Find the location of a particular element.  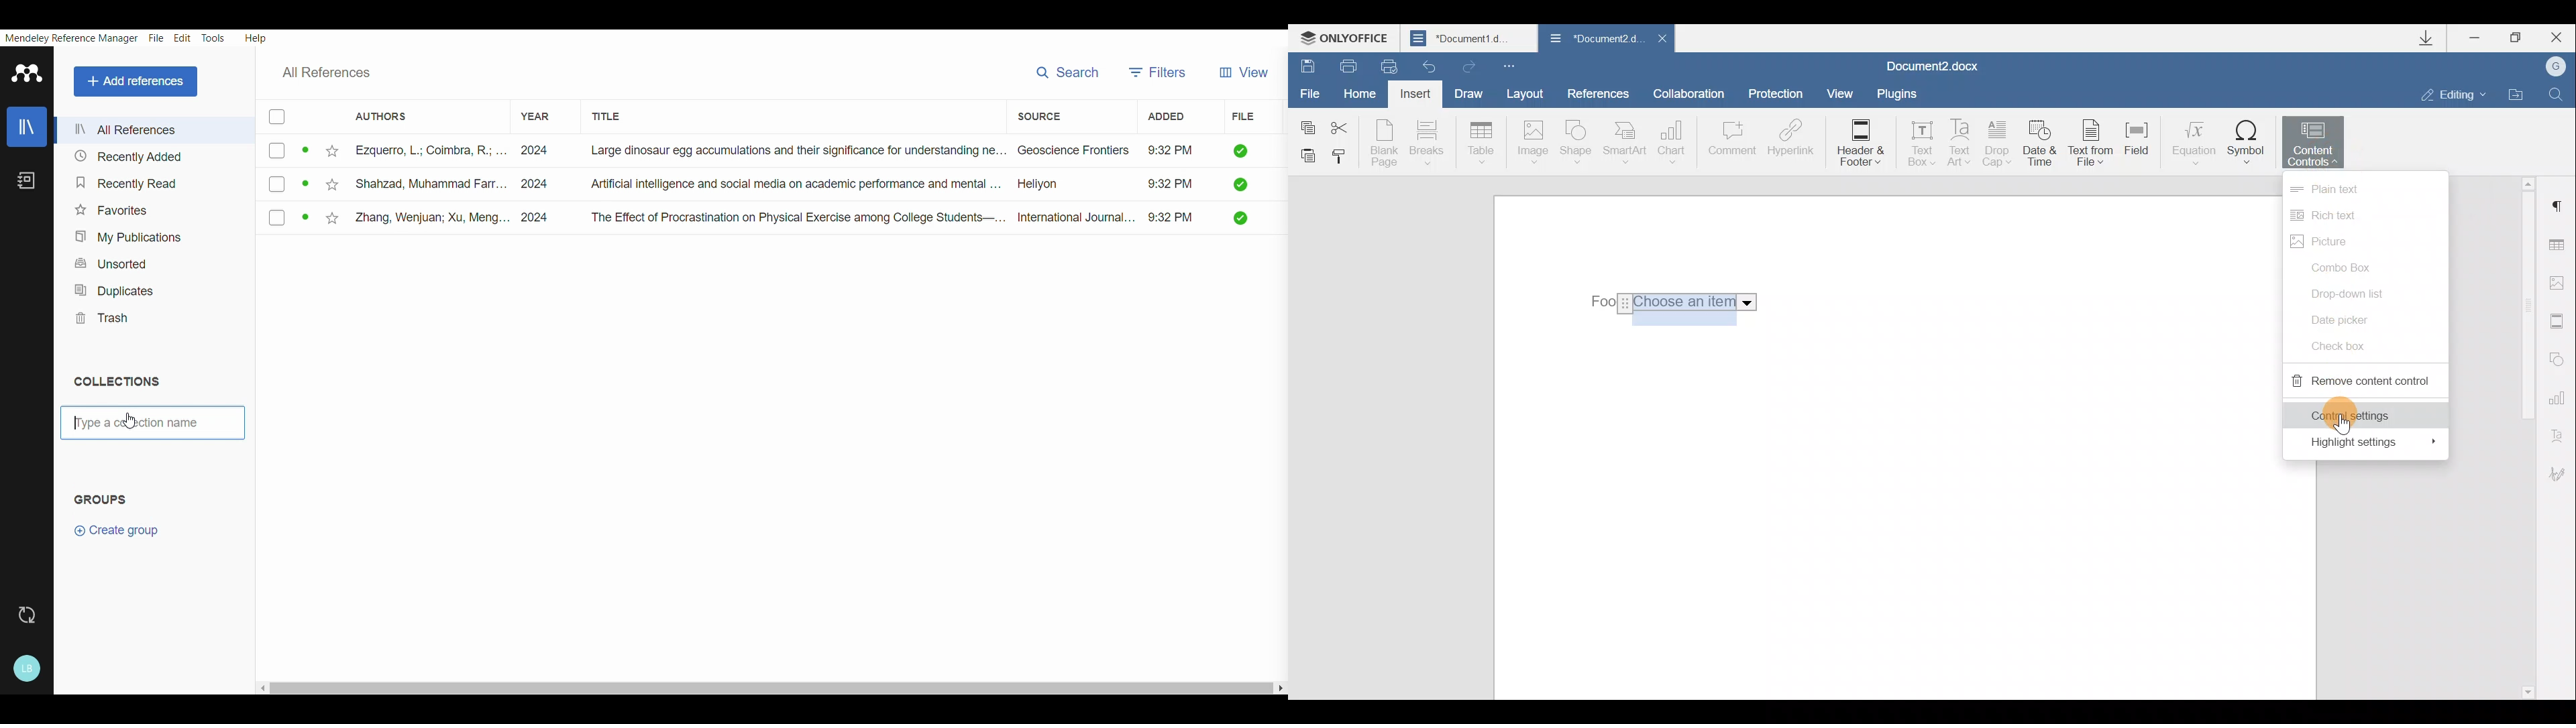

Duplicates is located at coordinates (112, 287).